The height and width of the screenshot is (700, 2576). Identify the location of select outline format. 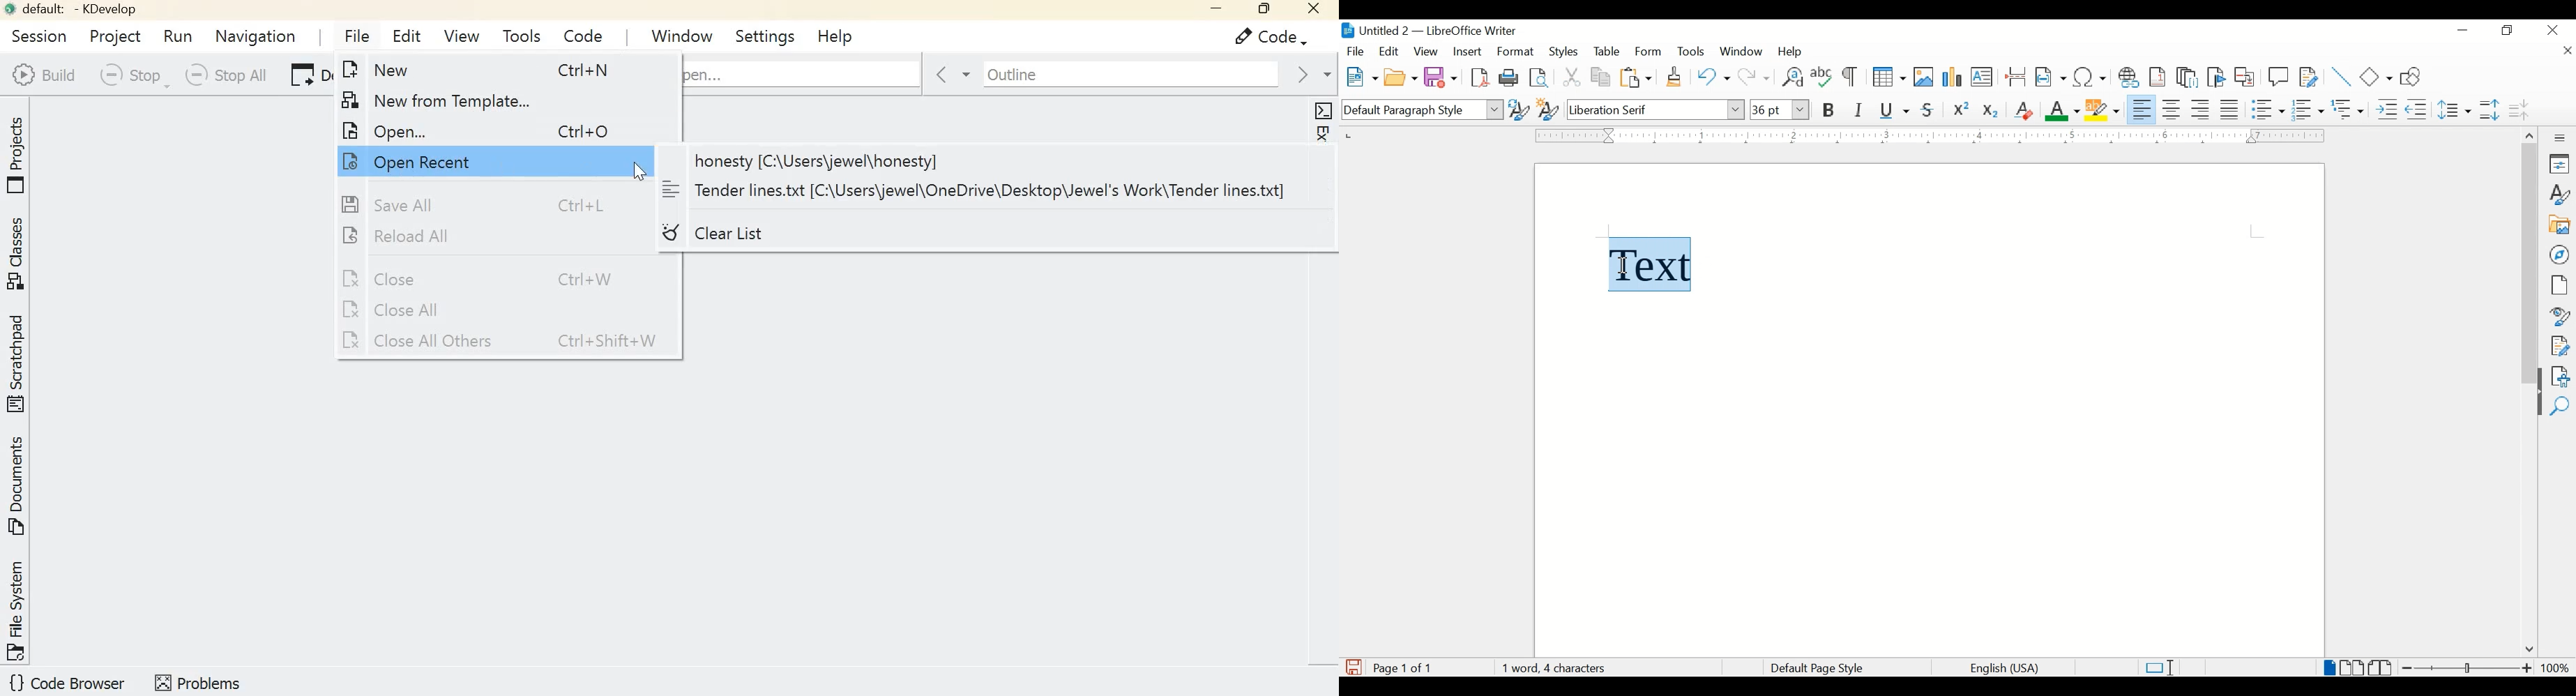
(2349, 110).